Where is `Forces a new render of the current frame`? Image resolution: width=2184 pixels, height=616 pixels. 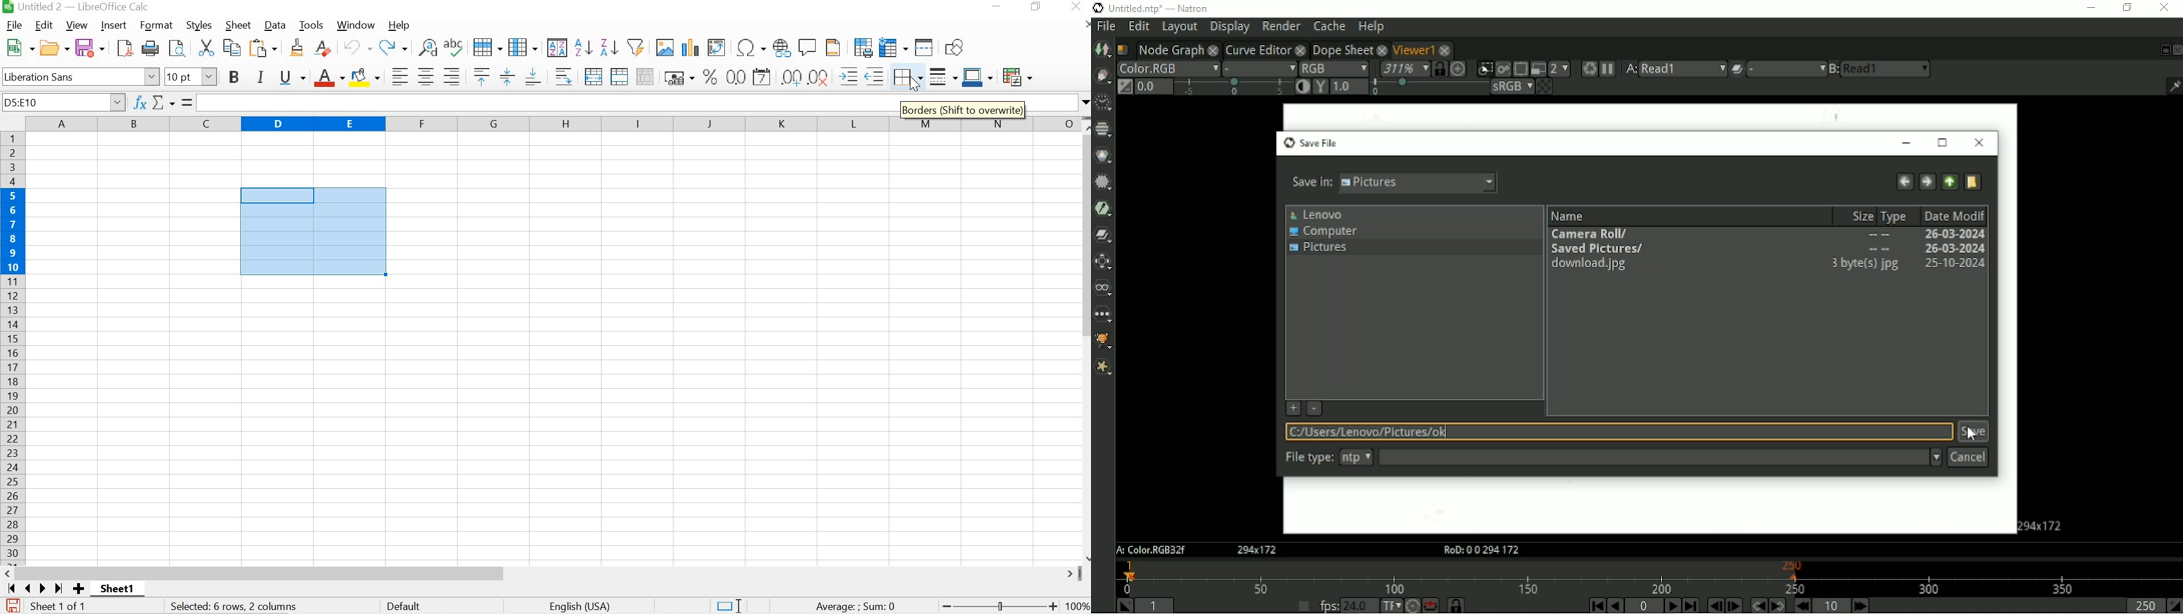
Forces a new render of the current frame is located at coordinates (1587, 69).